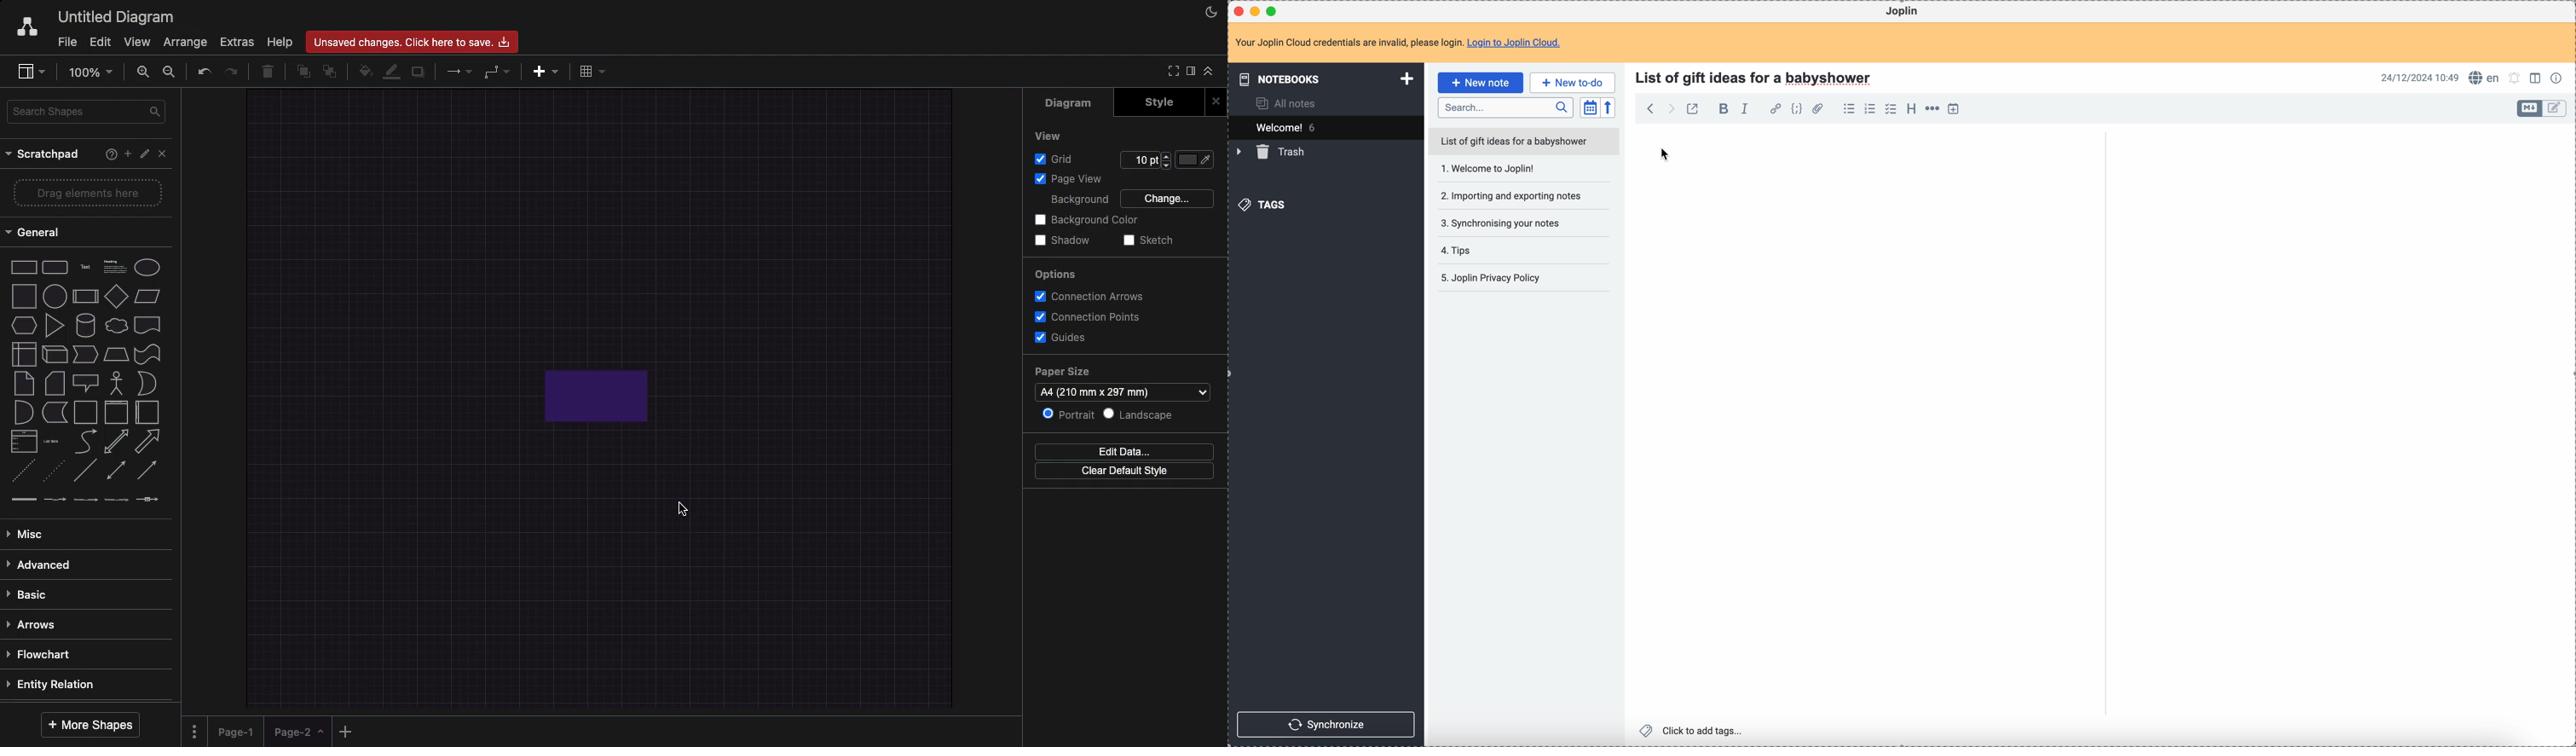 The image size is (2576, 756). What do you see at coordinates (1572, 82) in the screenshot?
I see `new to-do` at bounding box center [1572, 82].